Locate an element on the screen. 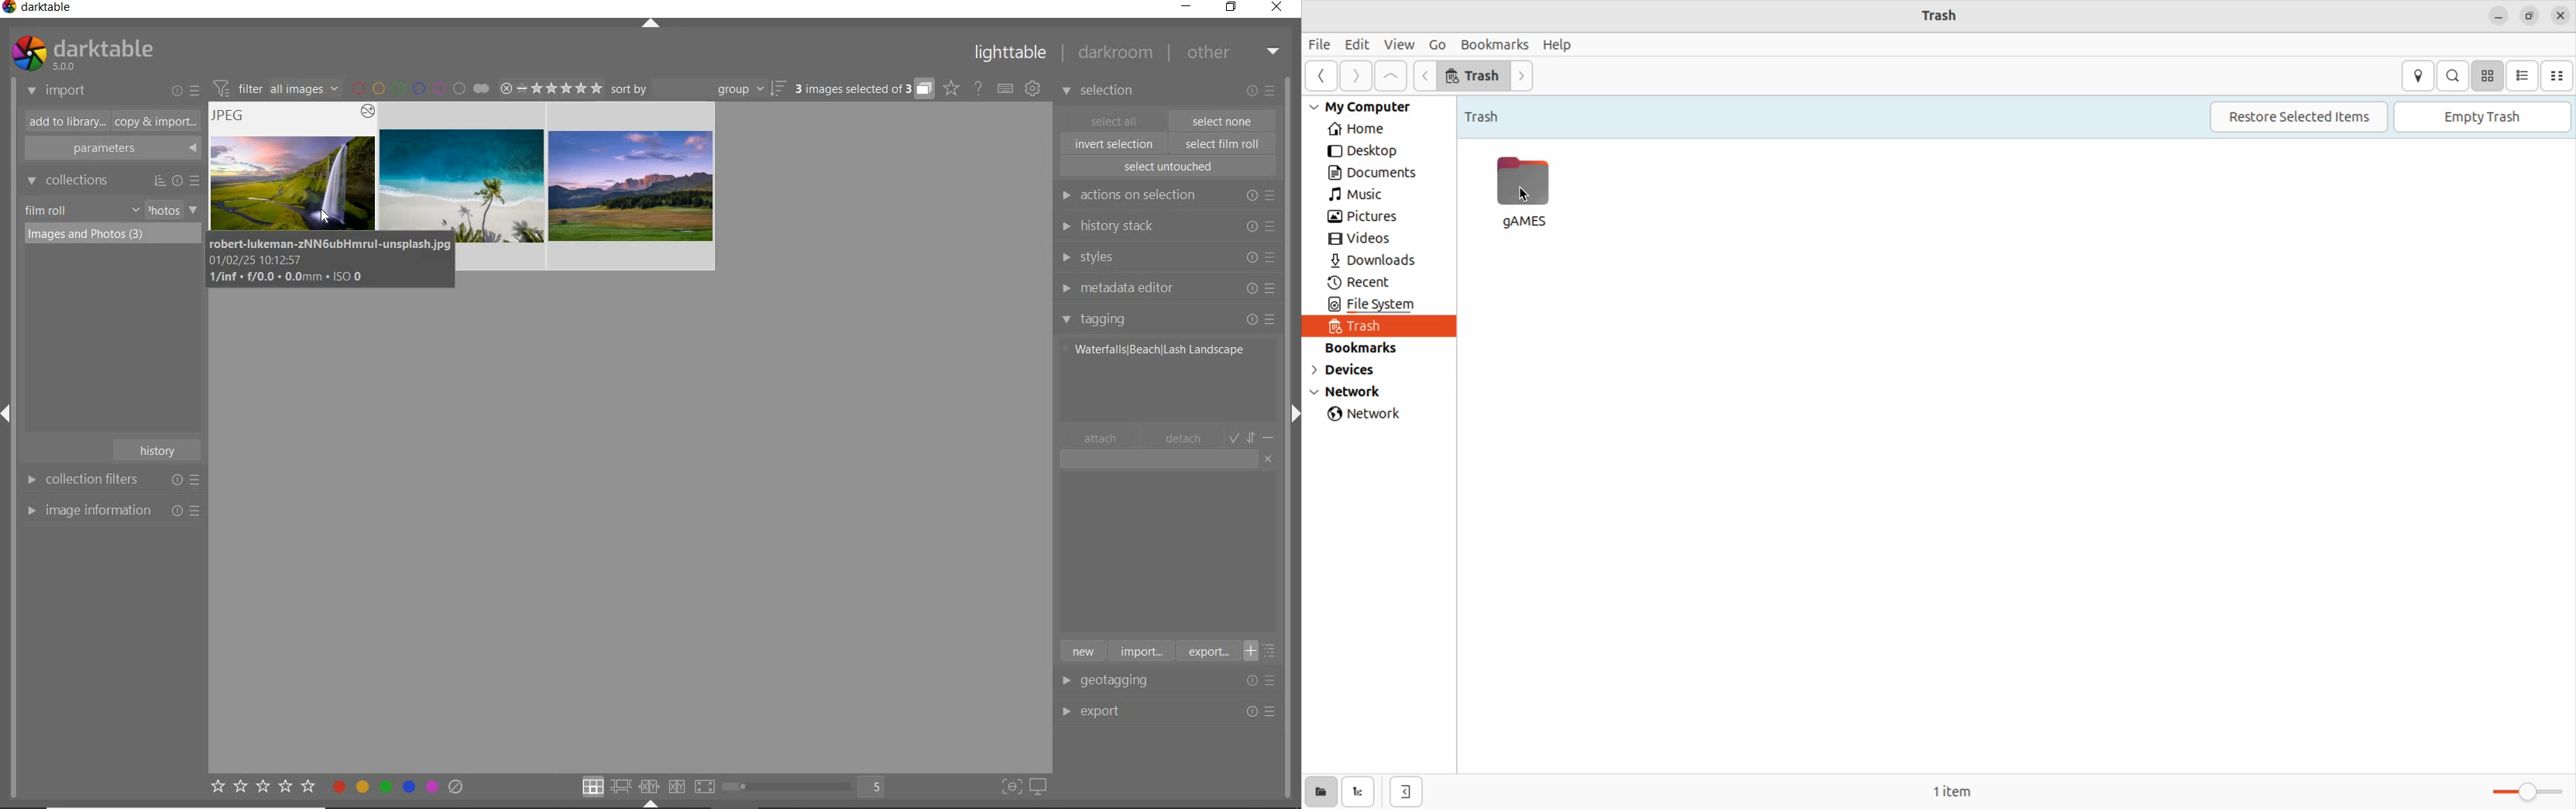 This screenshot has height=812, width=2576. photos is located at coordinates (163, 210).